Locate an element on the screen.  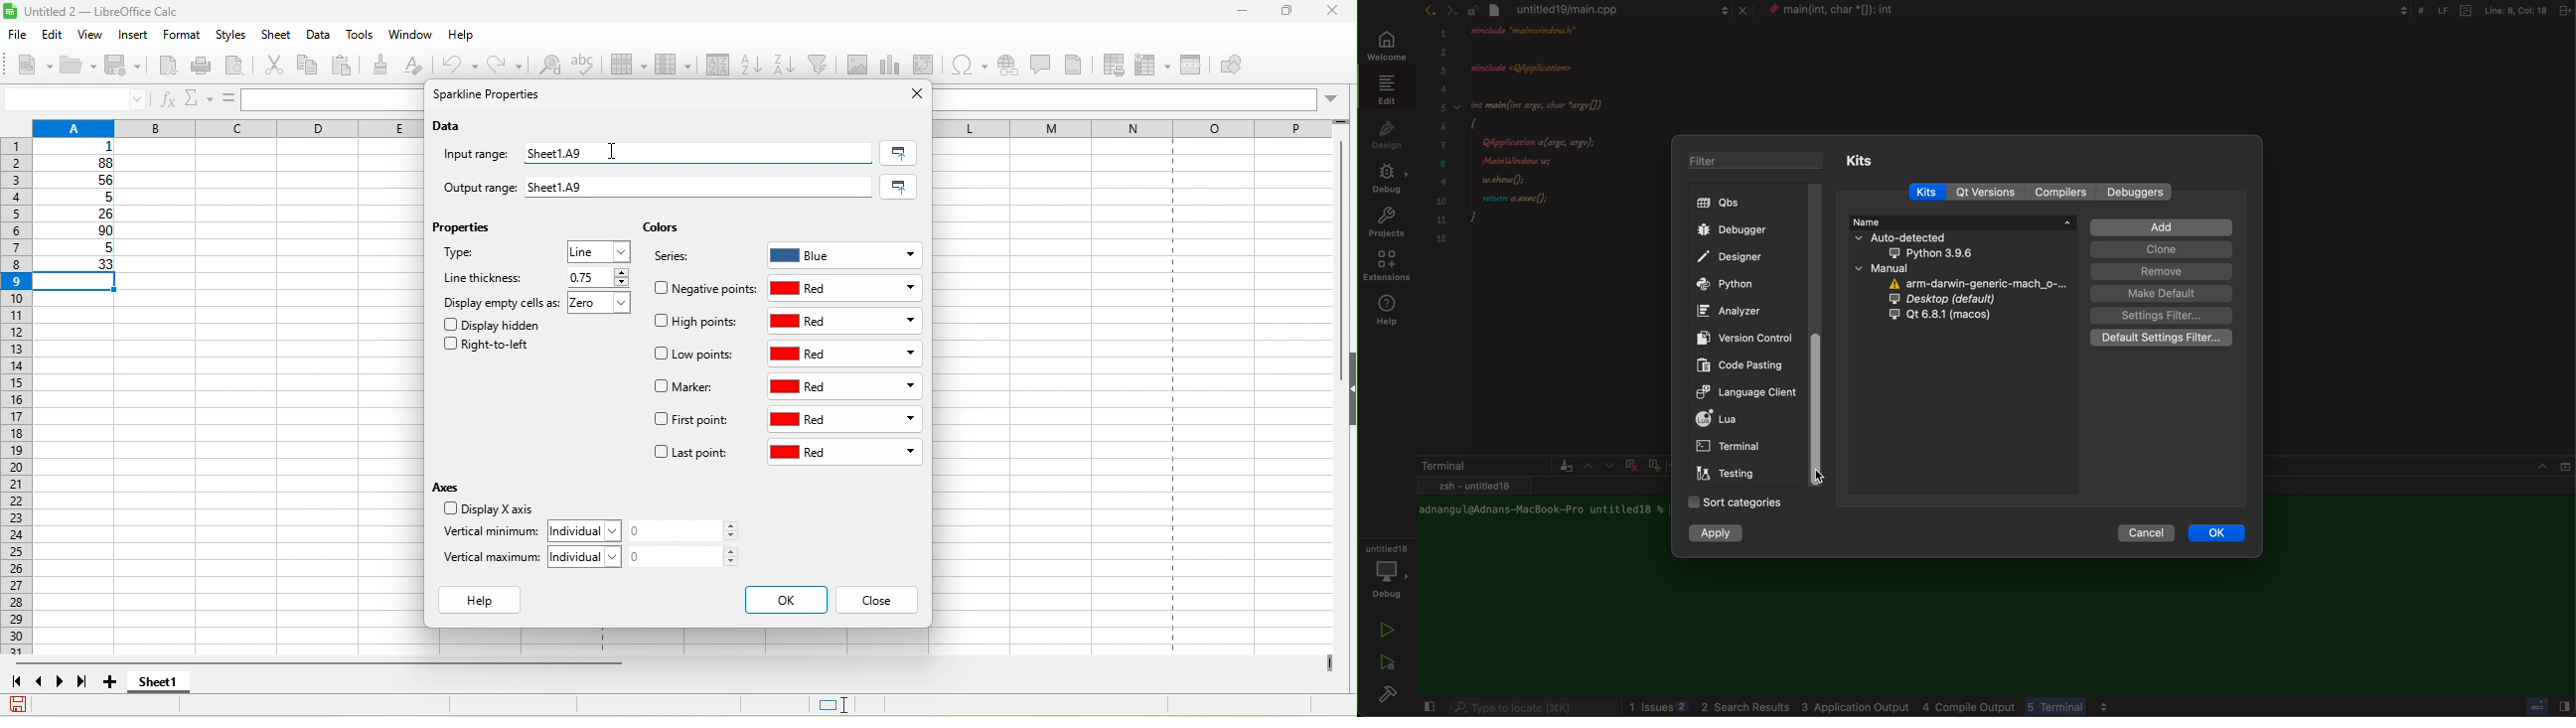
individual is located at coordinates (590, 556).